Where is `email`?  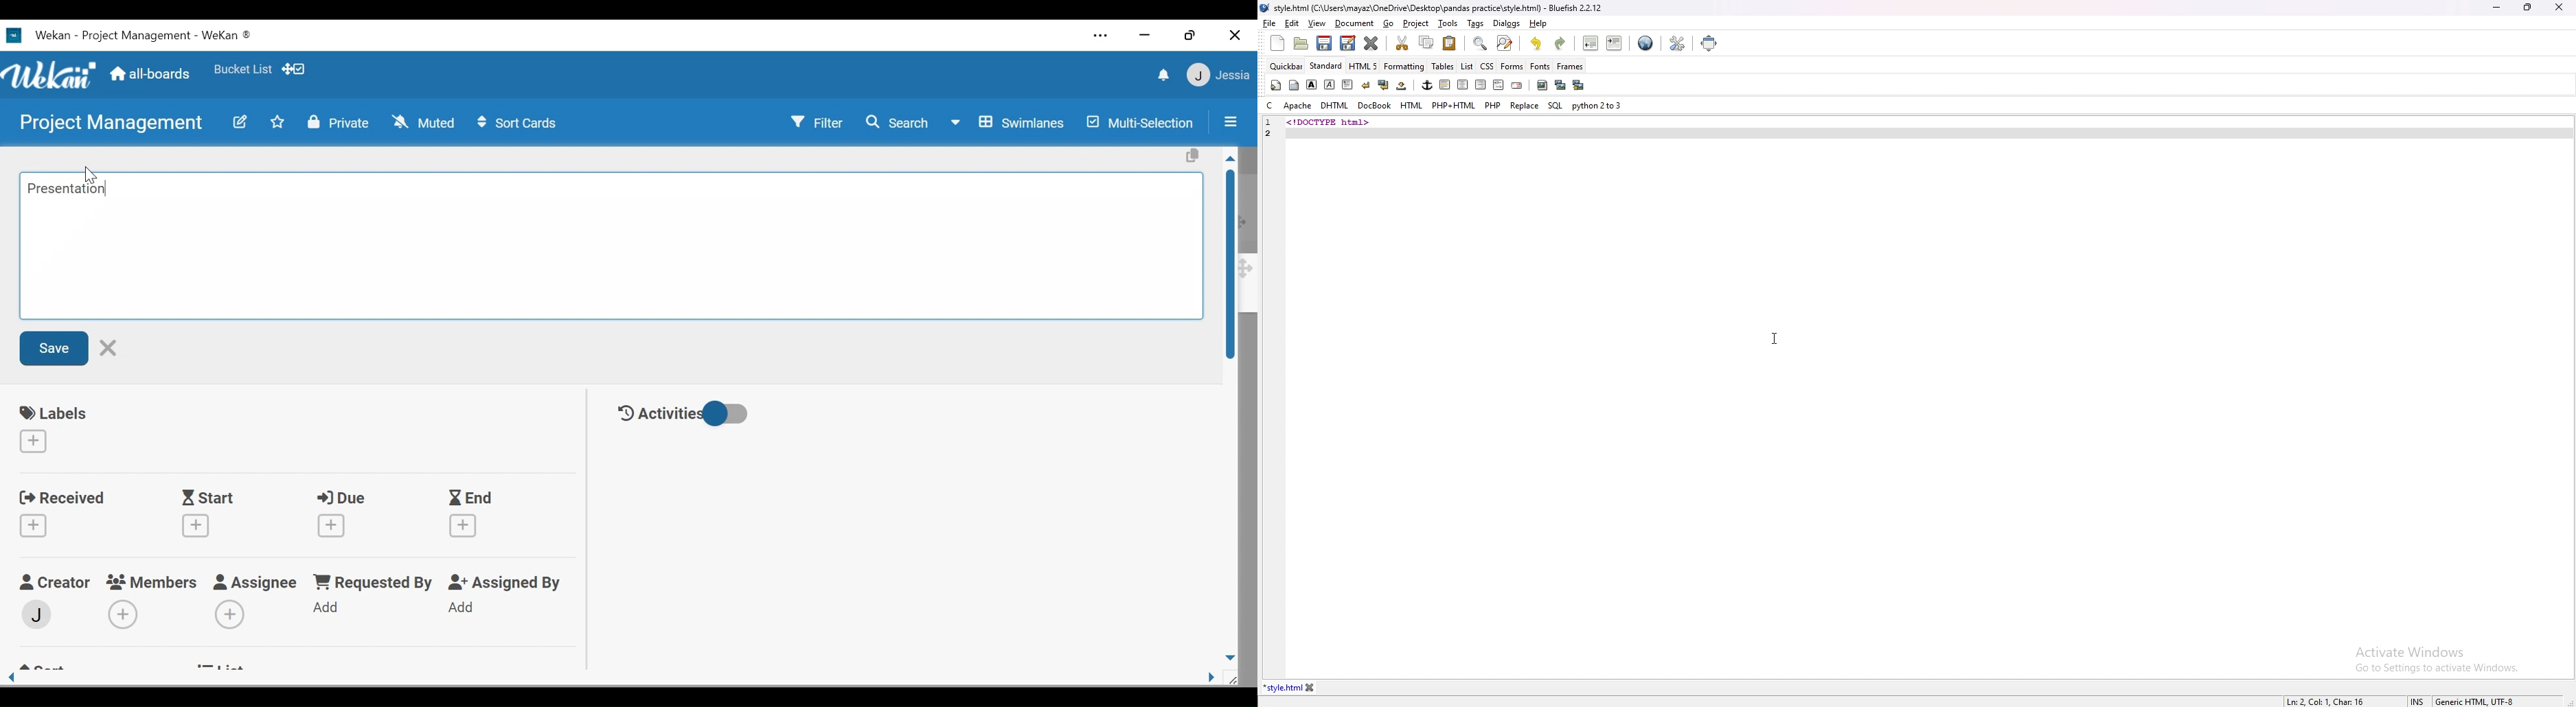 email is located at coordinates (1516, 86).